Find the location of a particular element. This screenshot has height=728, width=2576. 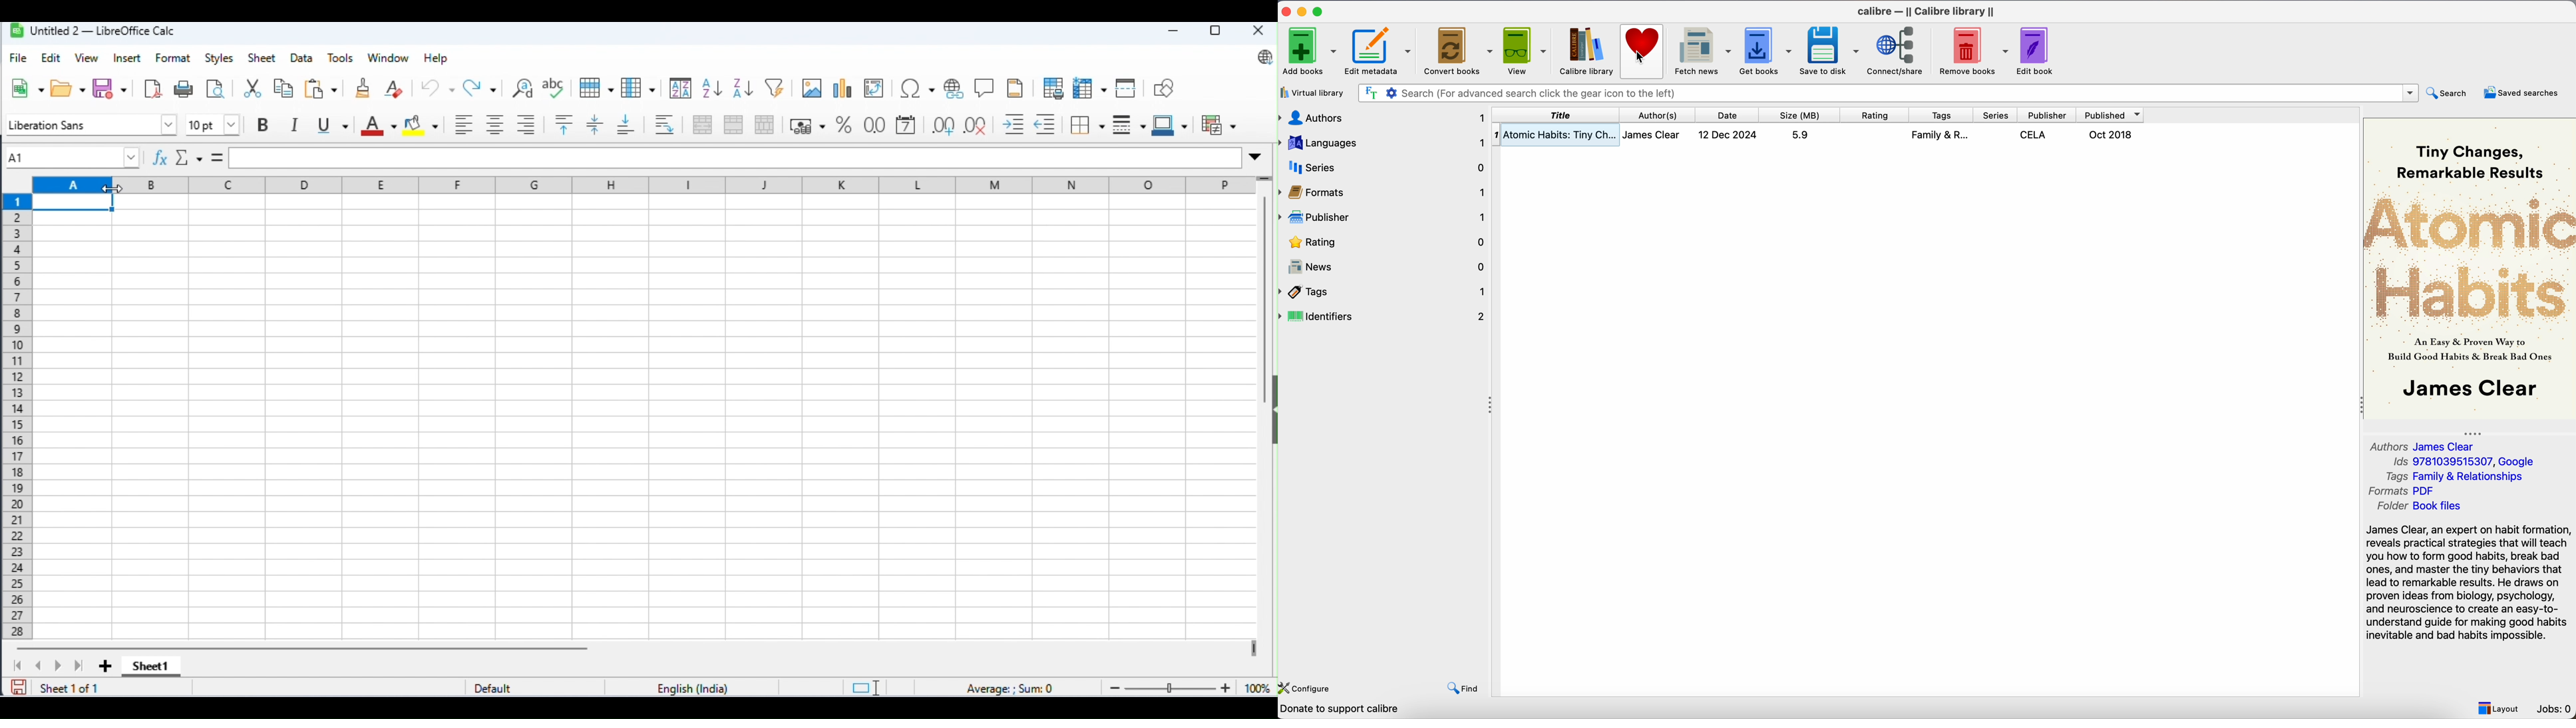

Jobs: 0 is located at coordinates (2554, 709).